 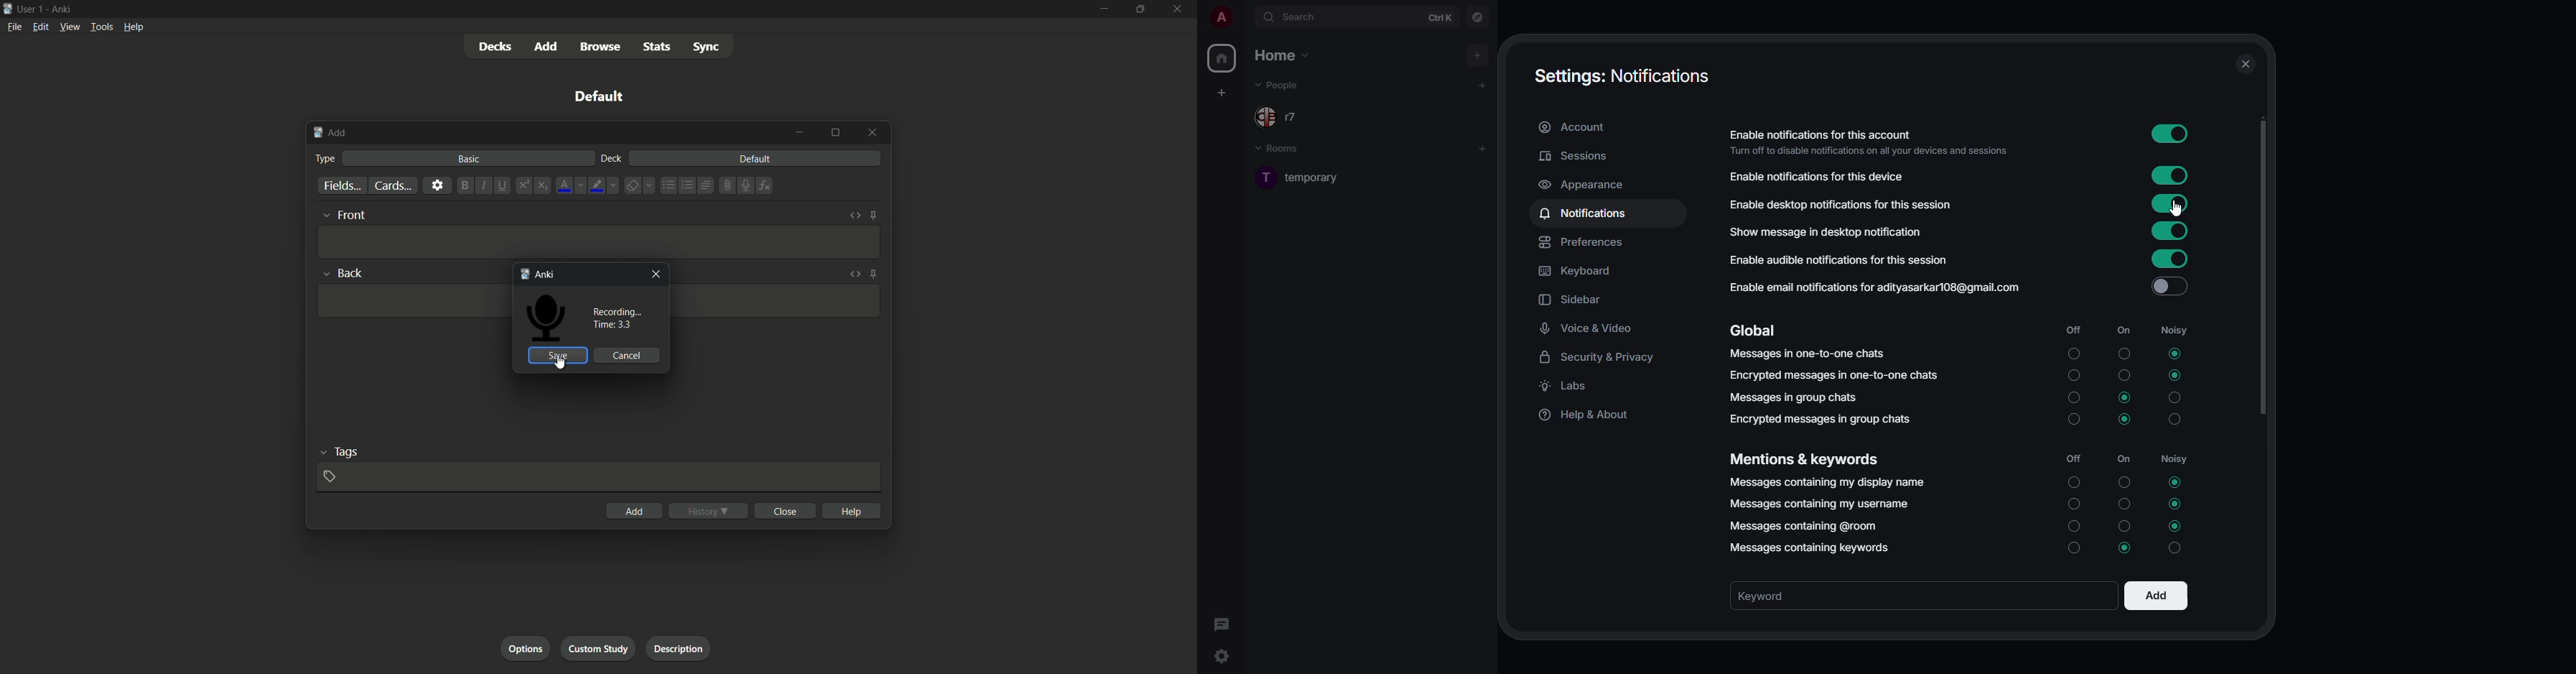 What do you see at coordinates (341, 186) in the screenshot?
I see `fields` at bounding box center [341, 186].